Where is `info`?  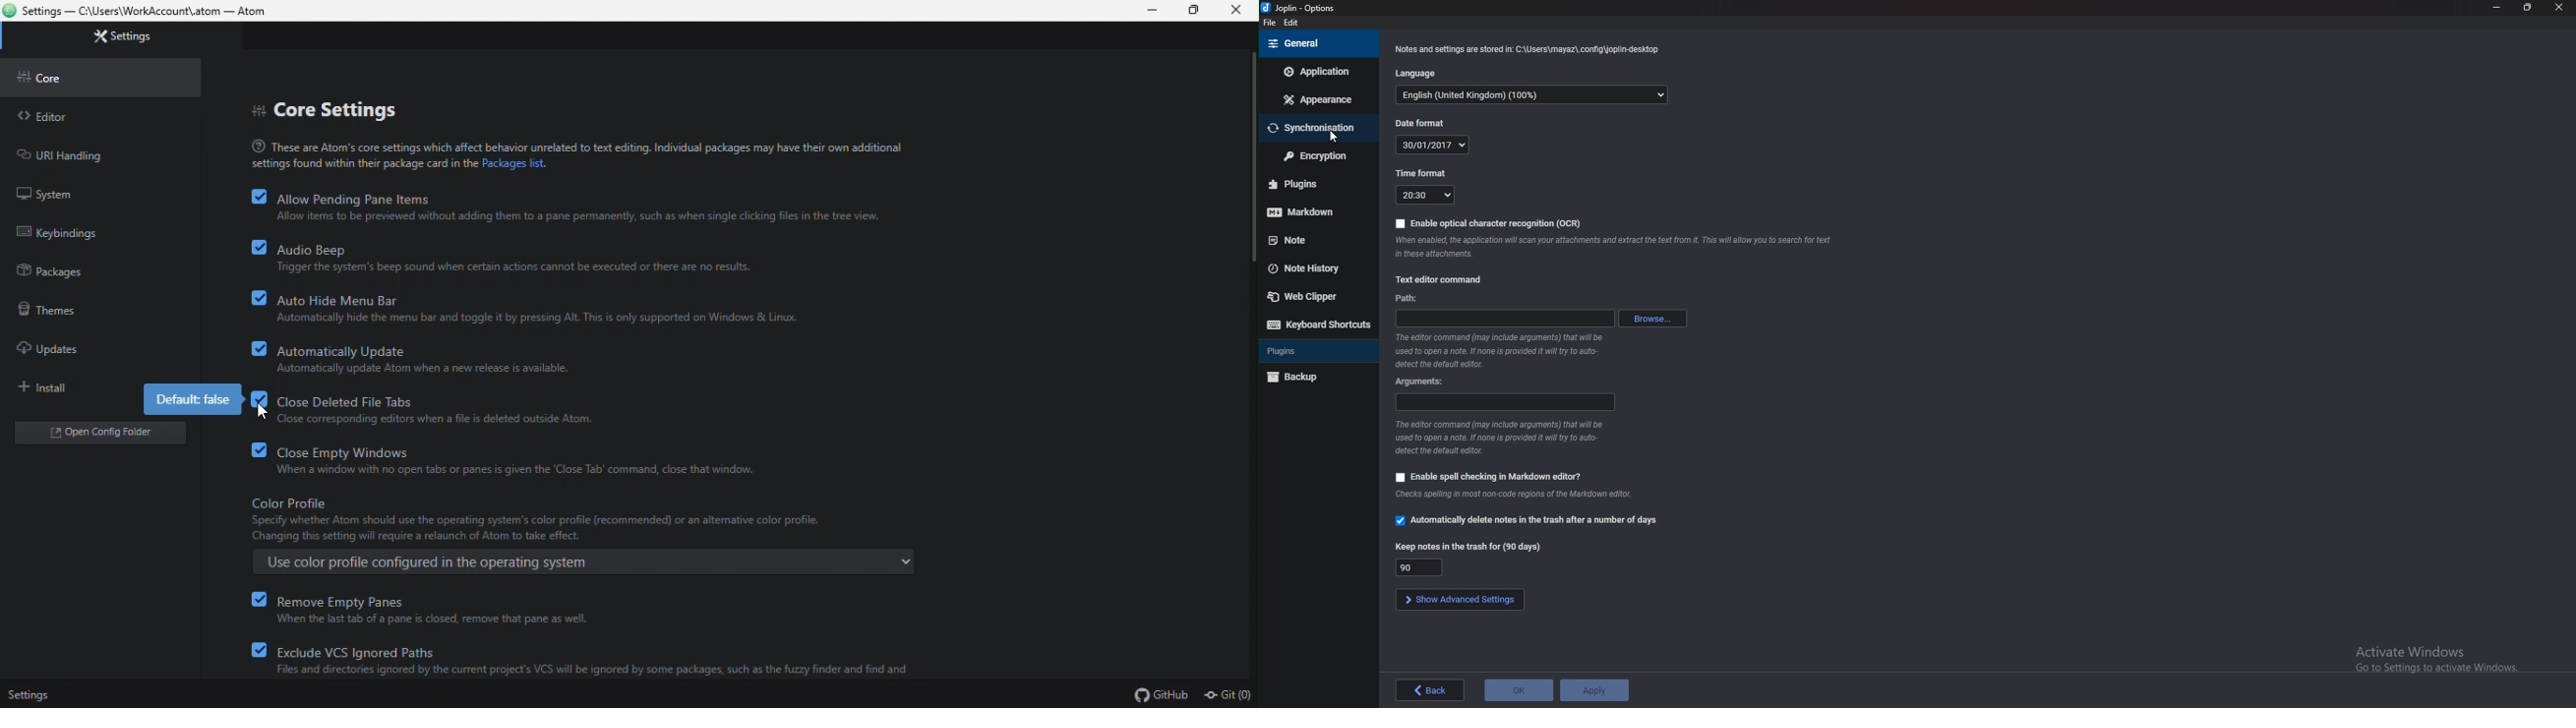 info is located at coordinates (1612, 246).